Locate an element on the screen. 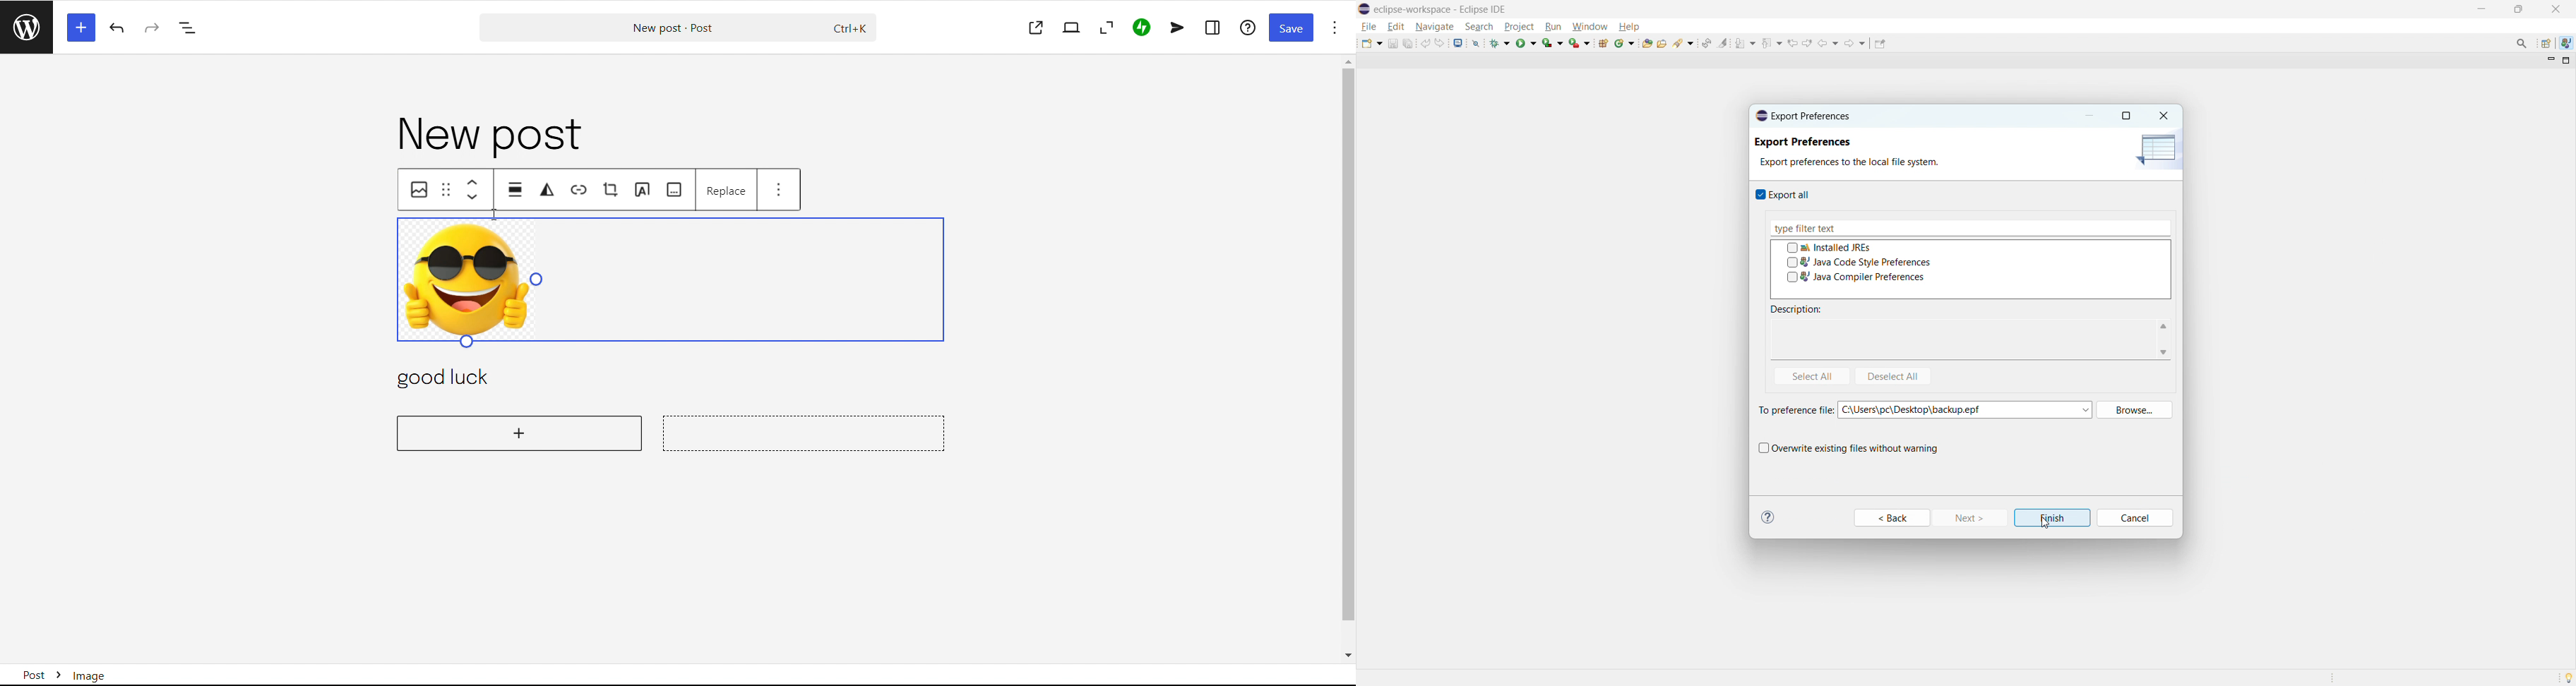 The image size is (2576, 700). undo is located at coordinates (1425, 43).